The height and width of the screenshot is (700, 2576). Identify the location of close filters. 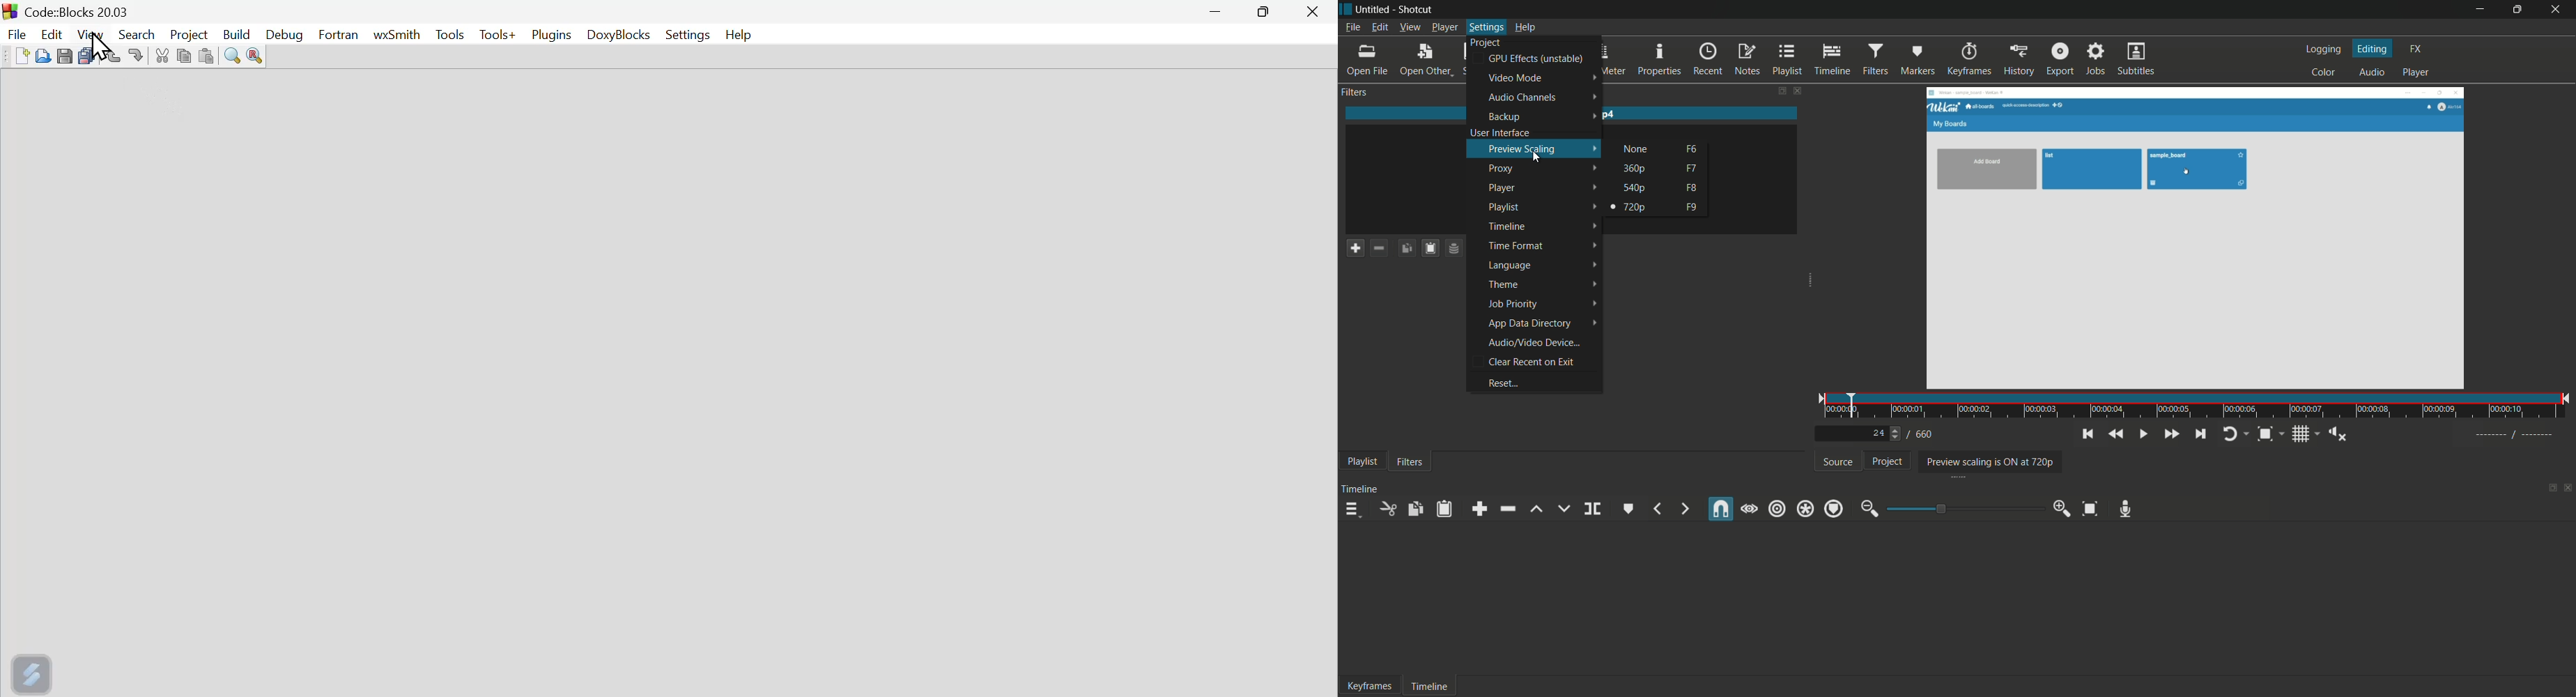
(1798, 90).